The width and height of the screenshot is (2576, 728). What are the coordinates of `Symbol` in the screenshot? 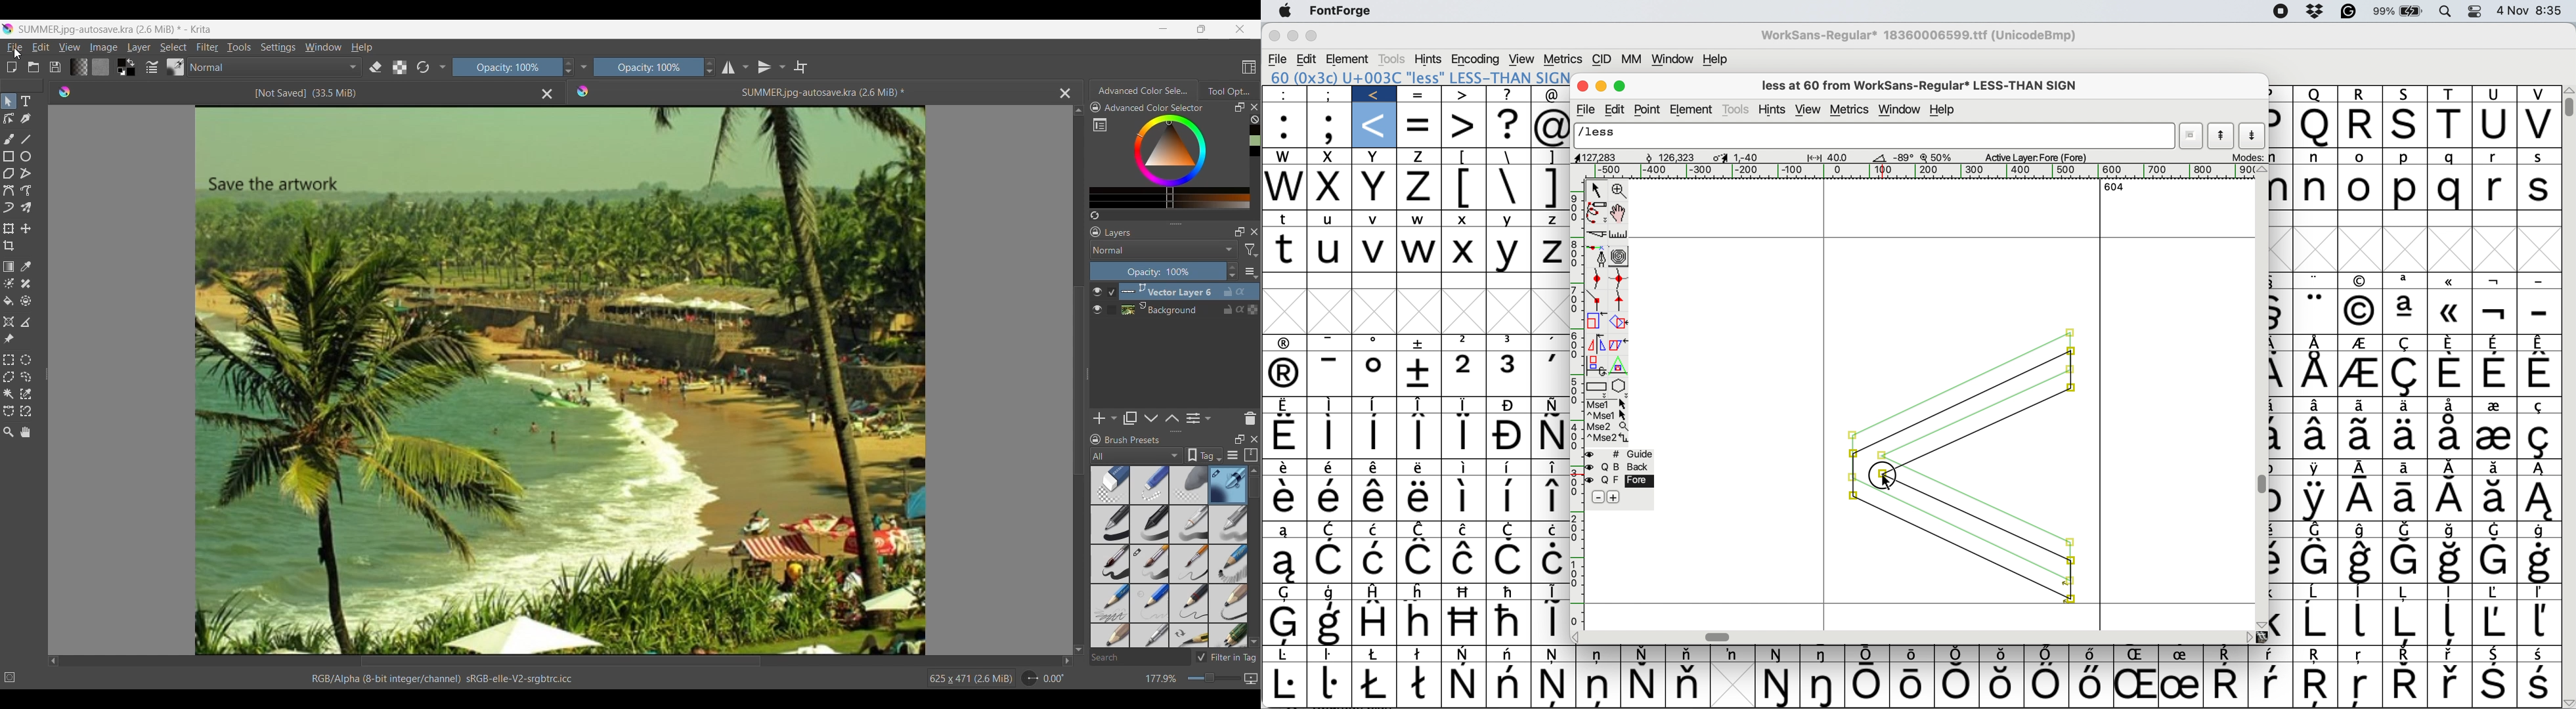 It's located at (1286, 685).